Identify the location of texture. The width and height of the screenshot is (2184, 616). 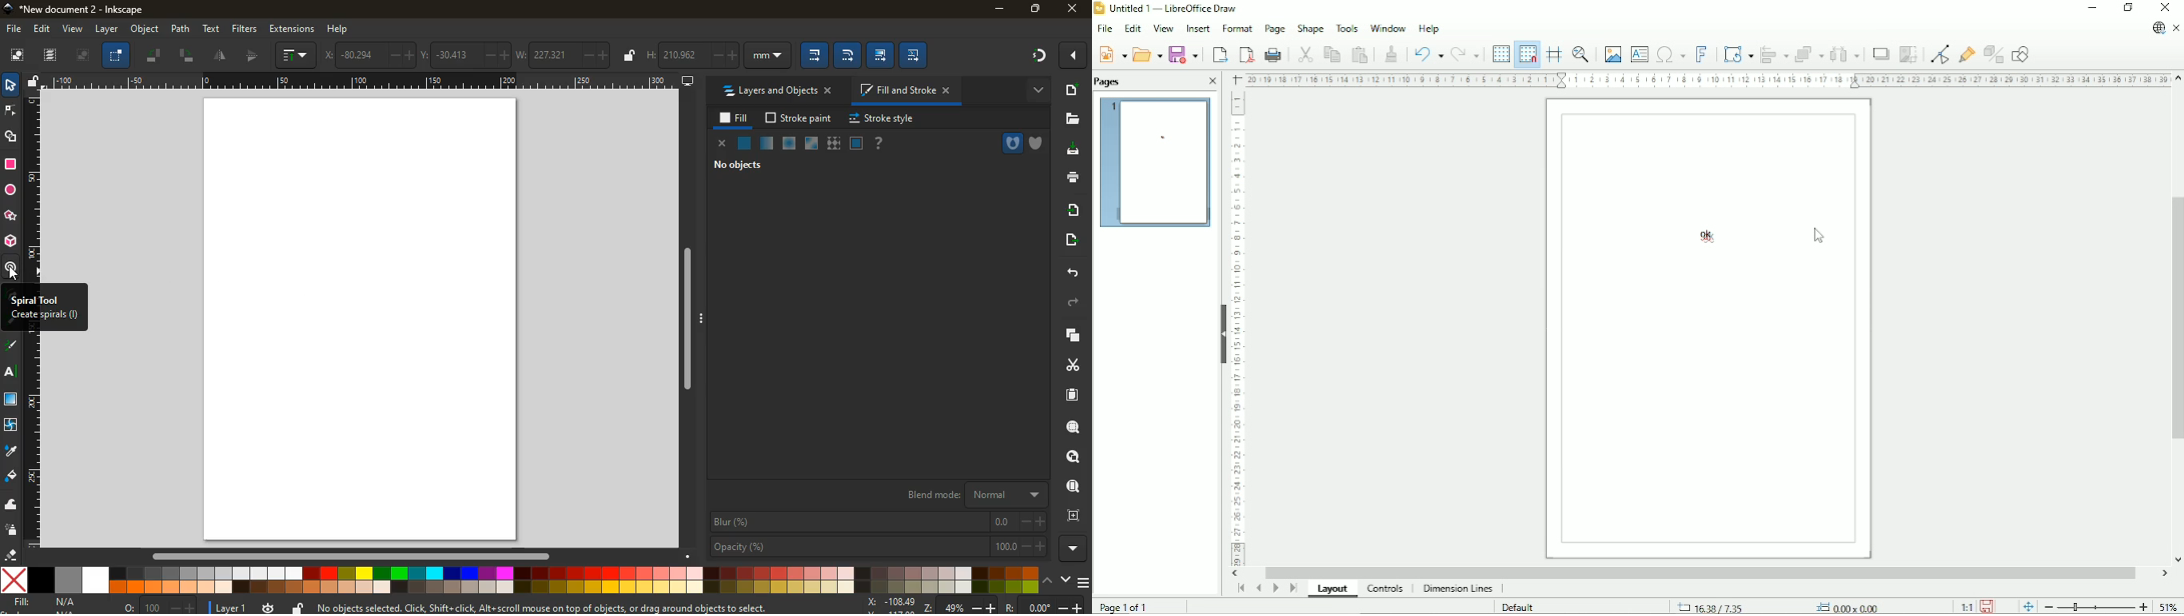
(833, 143).